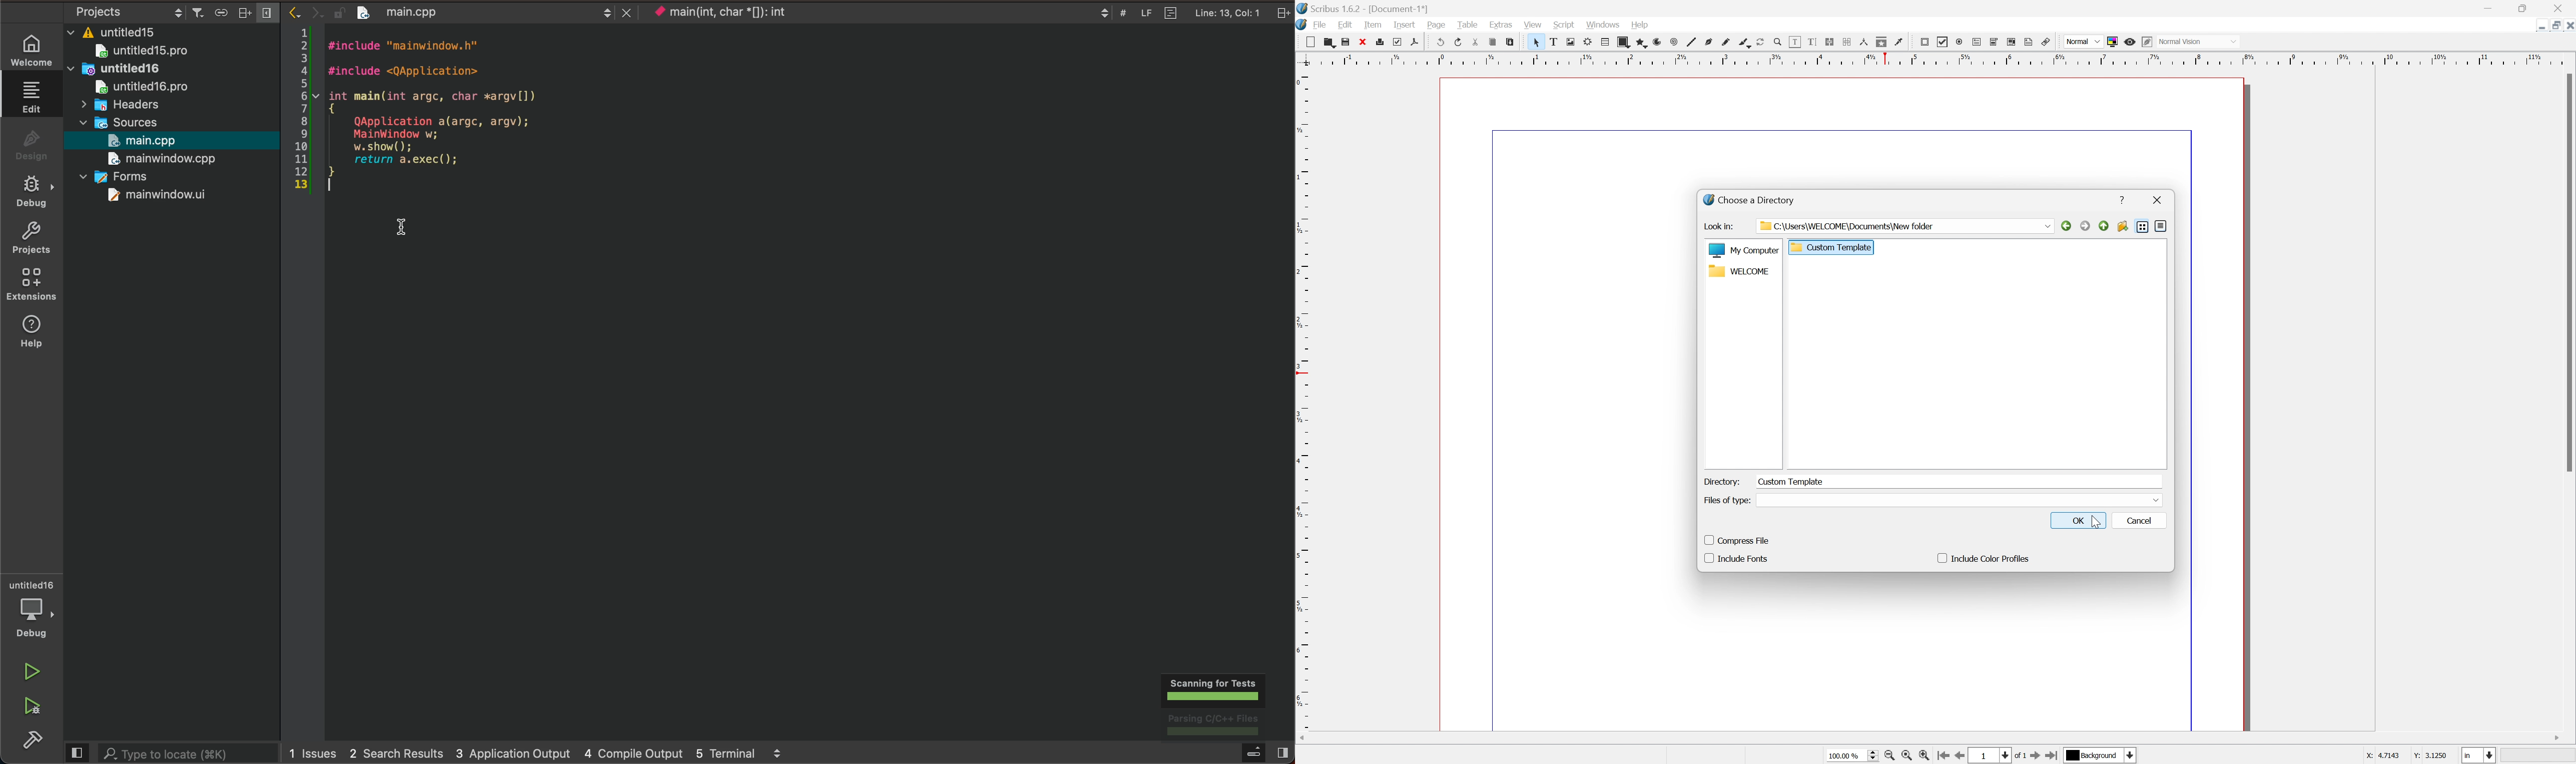  I want to click on 100.00%, so click(1854, 756).